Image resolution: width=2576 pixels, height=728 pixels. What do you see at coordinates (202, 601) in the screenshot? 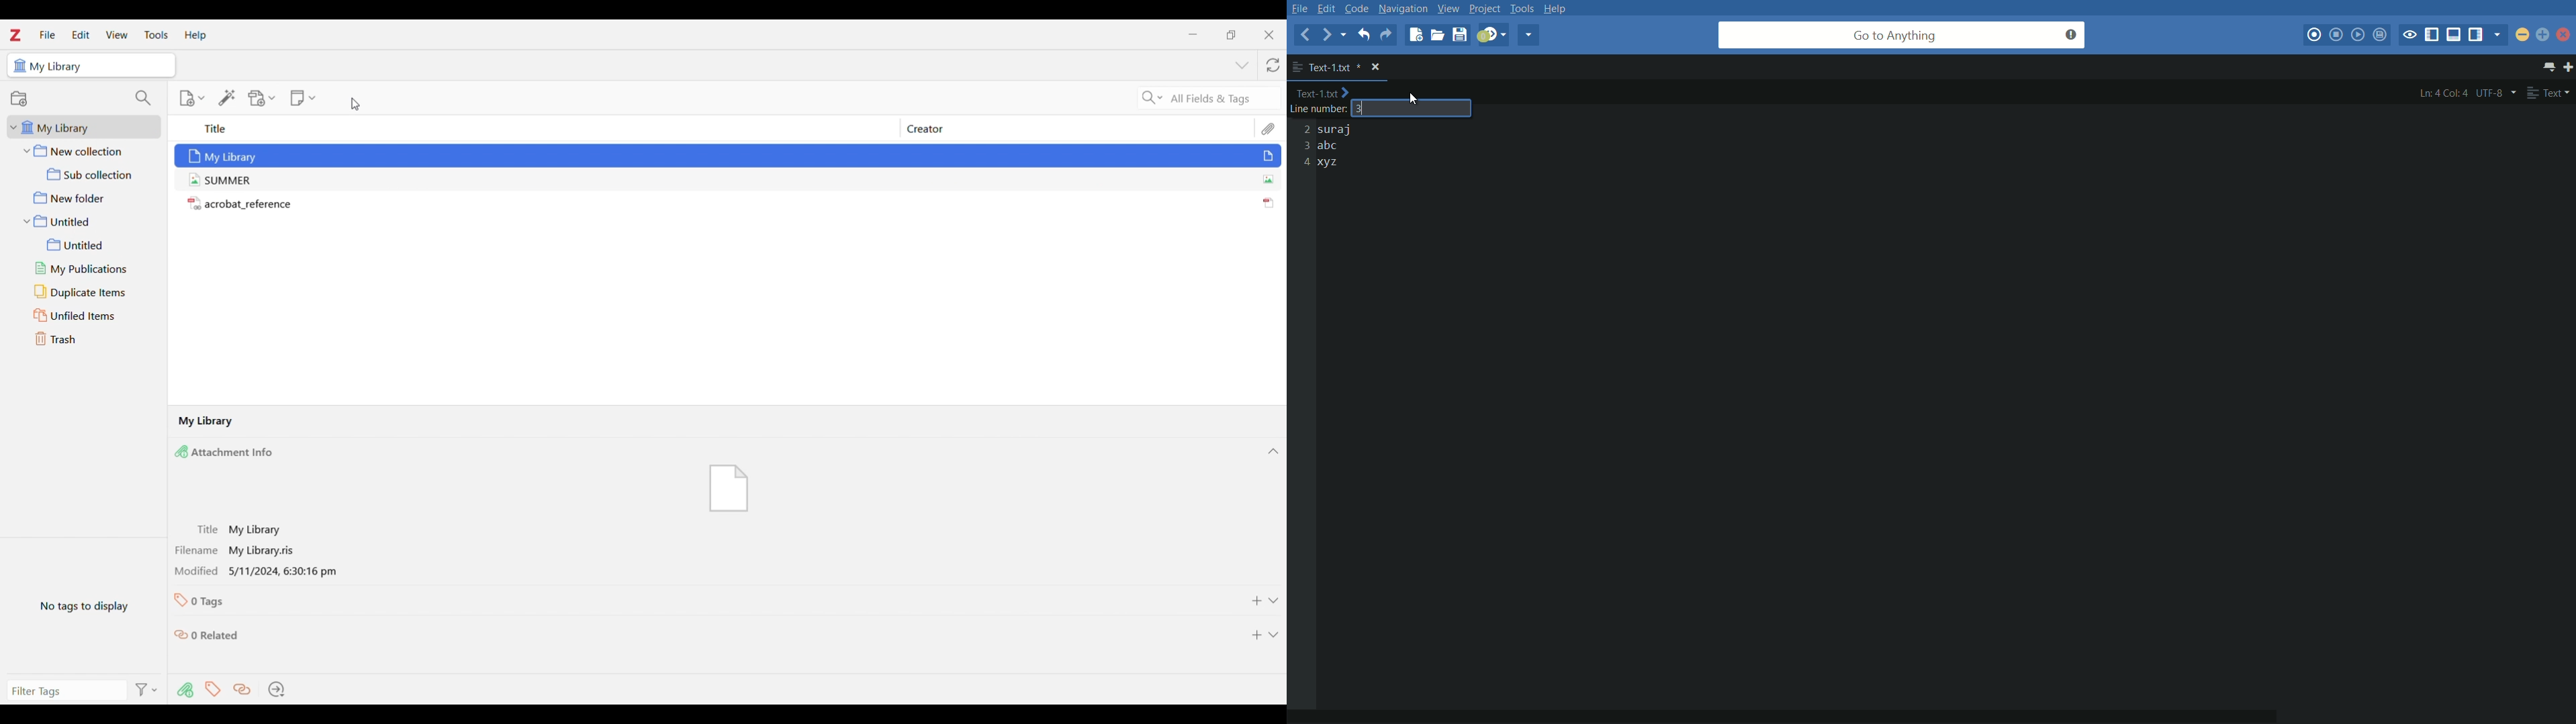
I see `0 tags` at bounding box center [202, 601].